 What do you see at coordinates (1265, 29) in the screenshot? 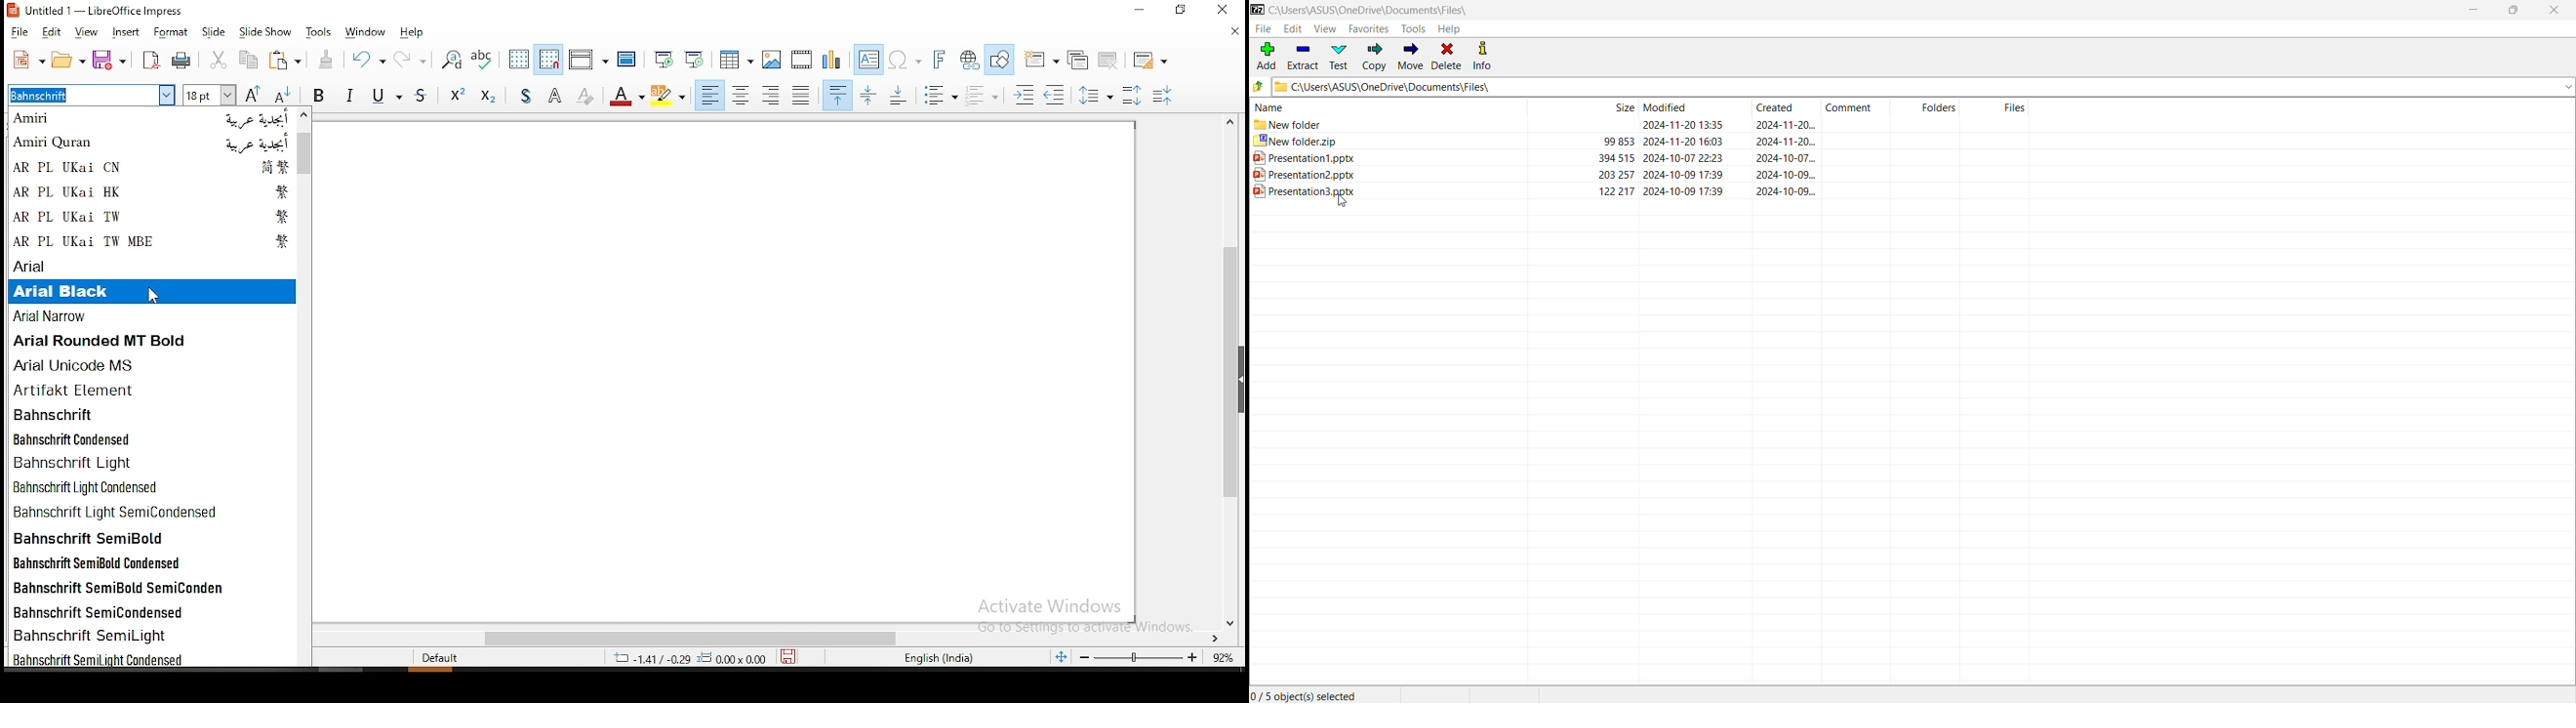
I see `File` at bounding box center [1265, 29].